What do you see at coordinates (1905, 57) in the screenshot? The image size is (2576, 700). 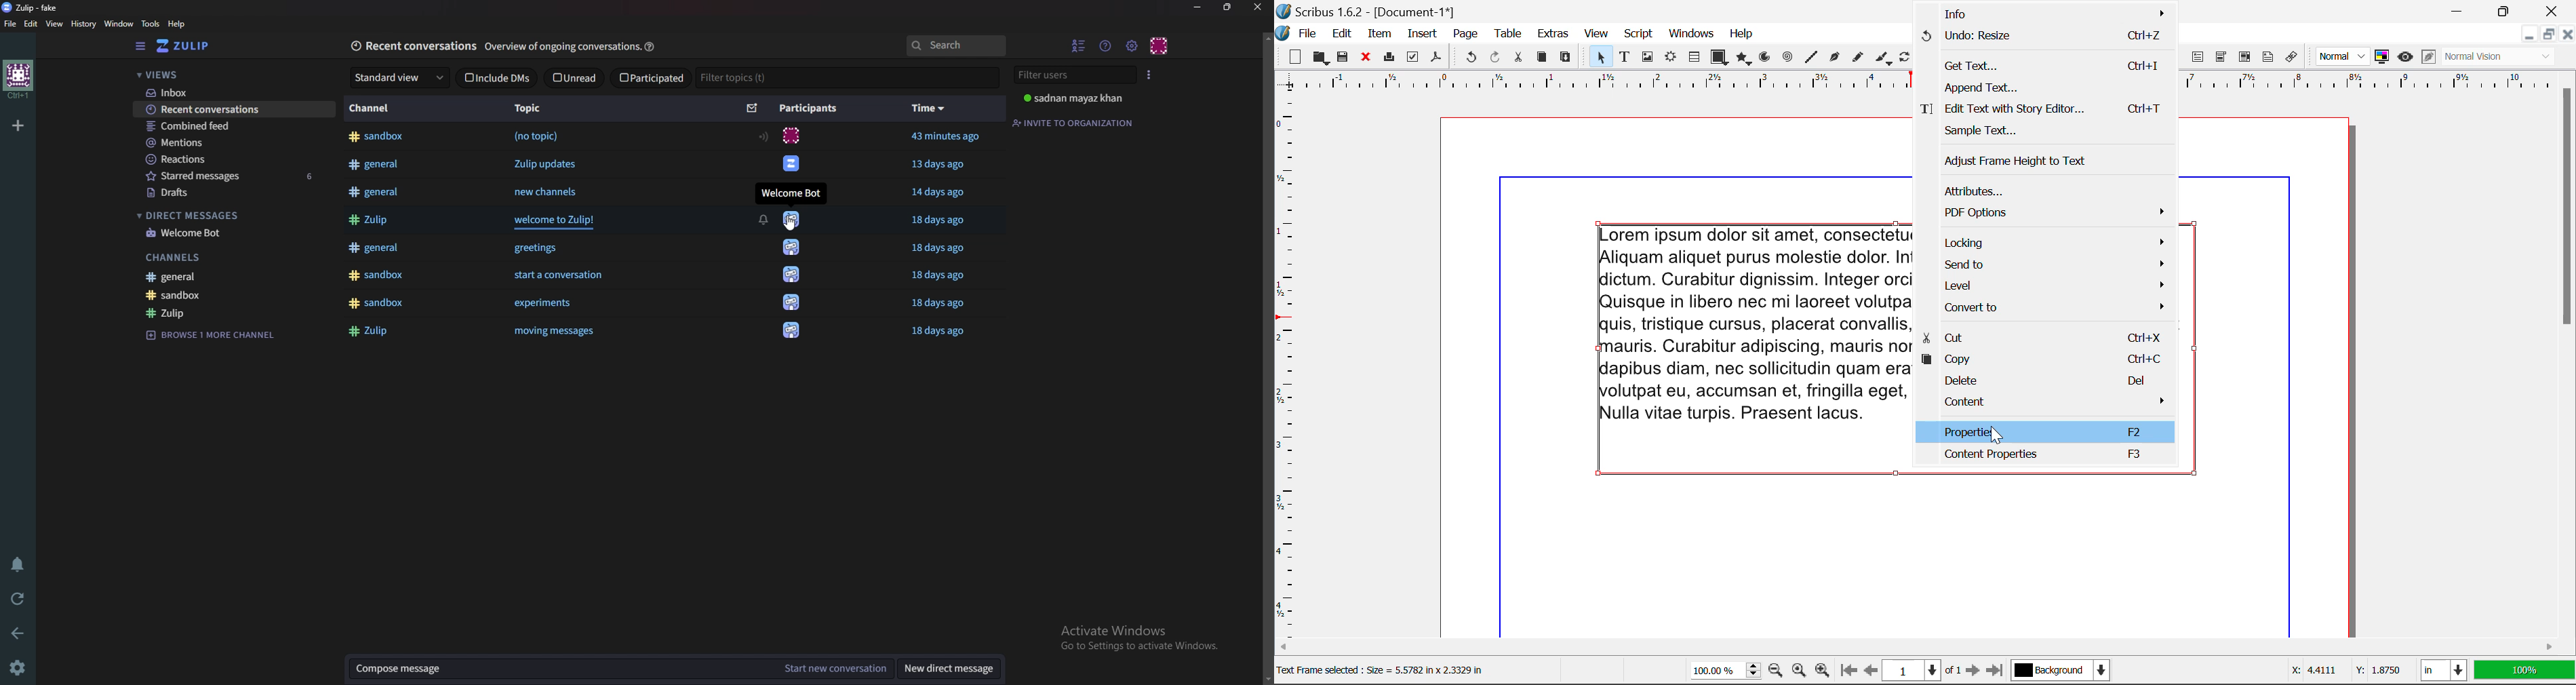 I see `Rotate` at bounding box center [1905, 57].